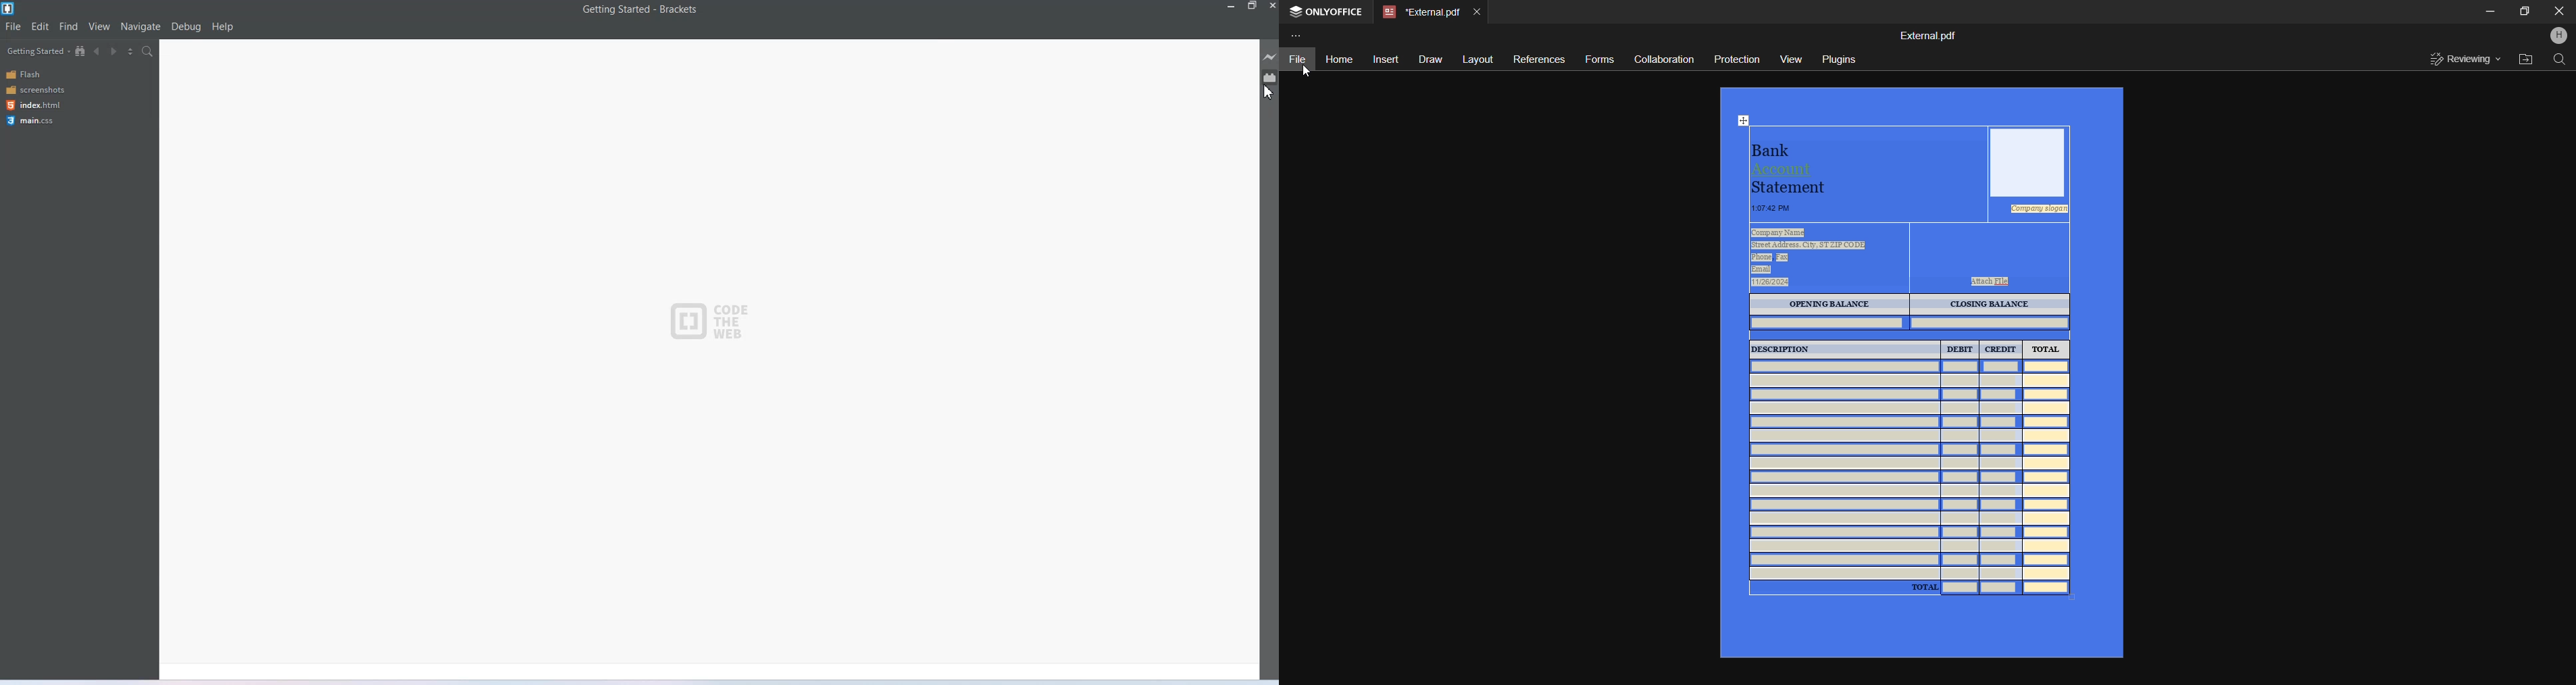 This screenshot has width=2576, height=700. What do you see at coordinates (1300, 59) in the screenshot?
I see `File` at bounding box center [1300, 59].